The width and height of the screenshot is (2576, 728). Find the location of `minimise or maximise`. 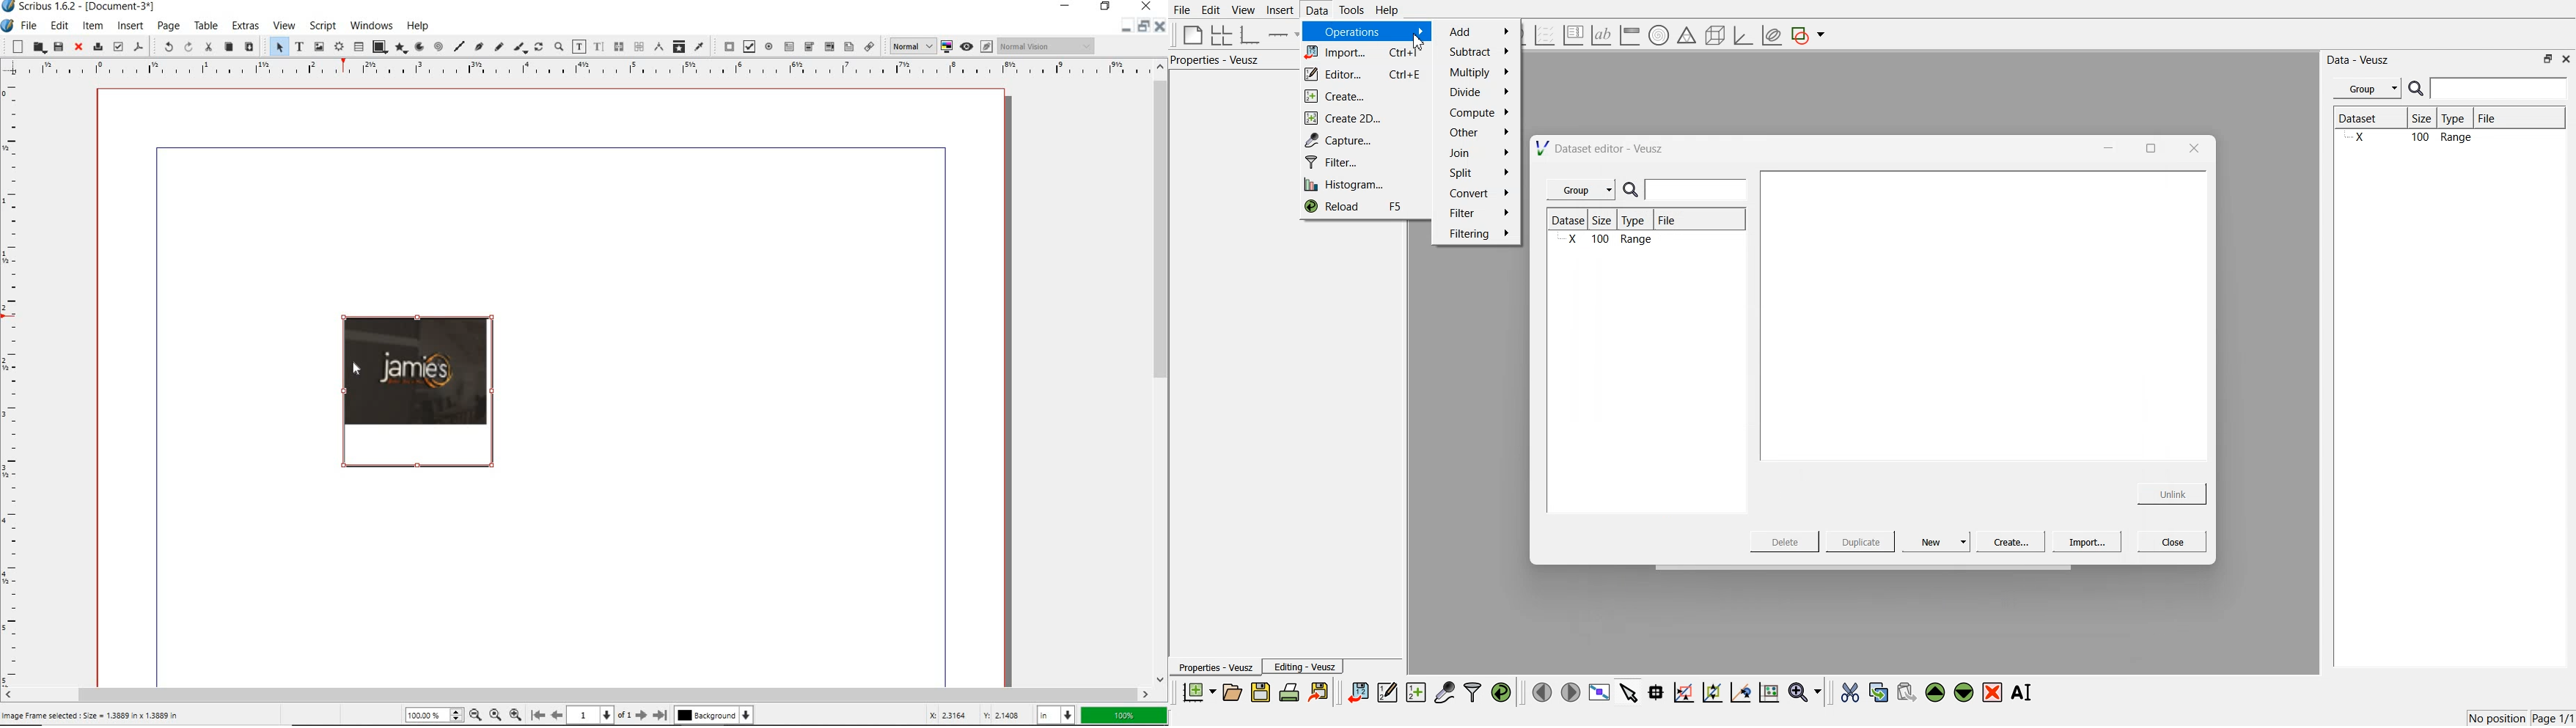

minimise or maximise is located at coordinates (2548, 59).